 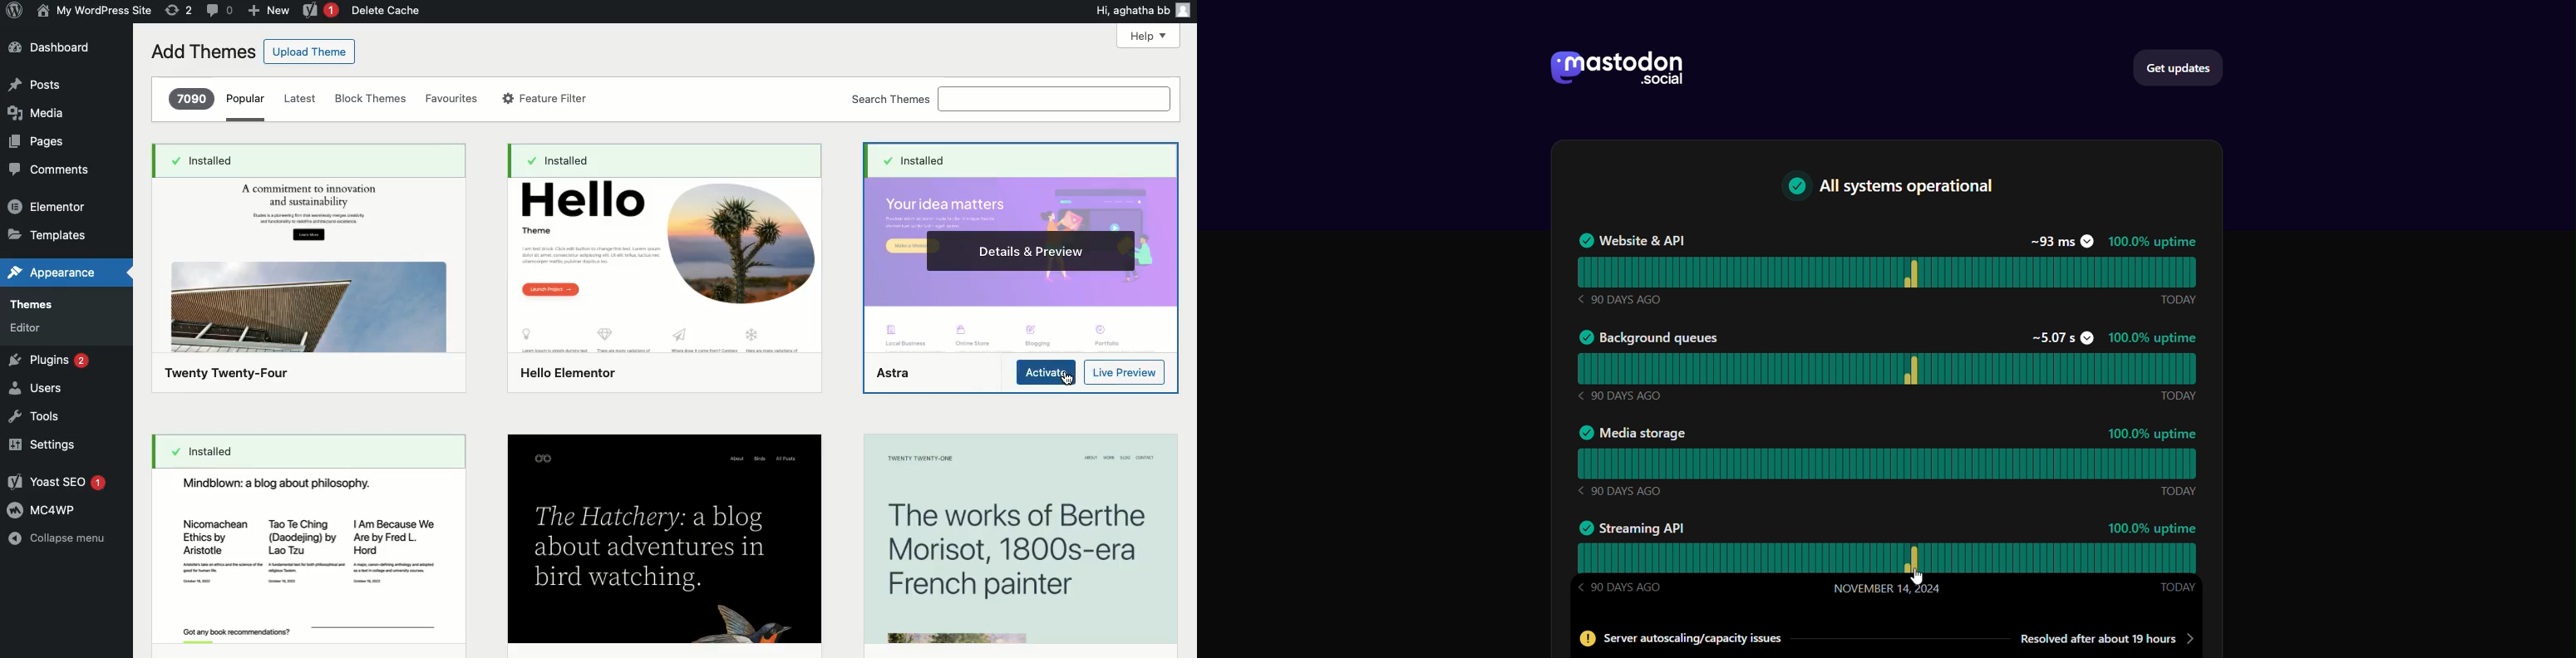 I want to click on 100.0% uptime, so click(x=2153, y=528).